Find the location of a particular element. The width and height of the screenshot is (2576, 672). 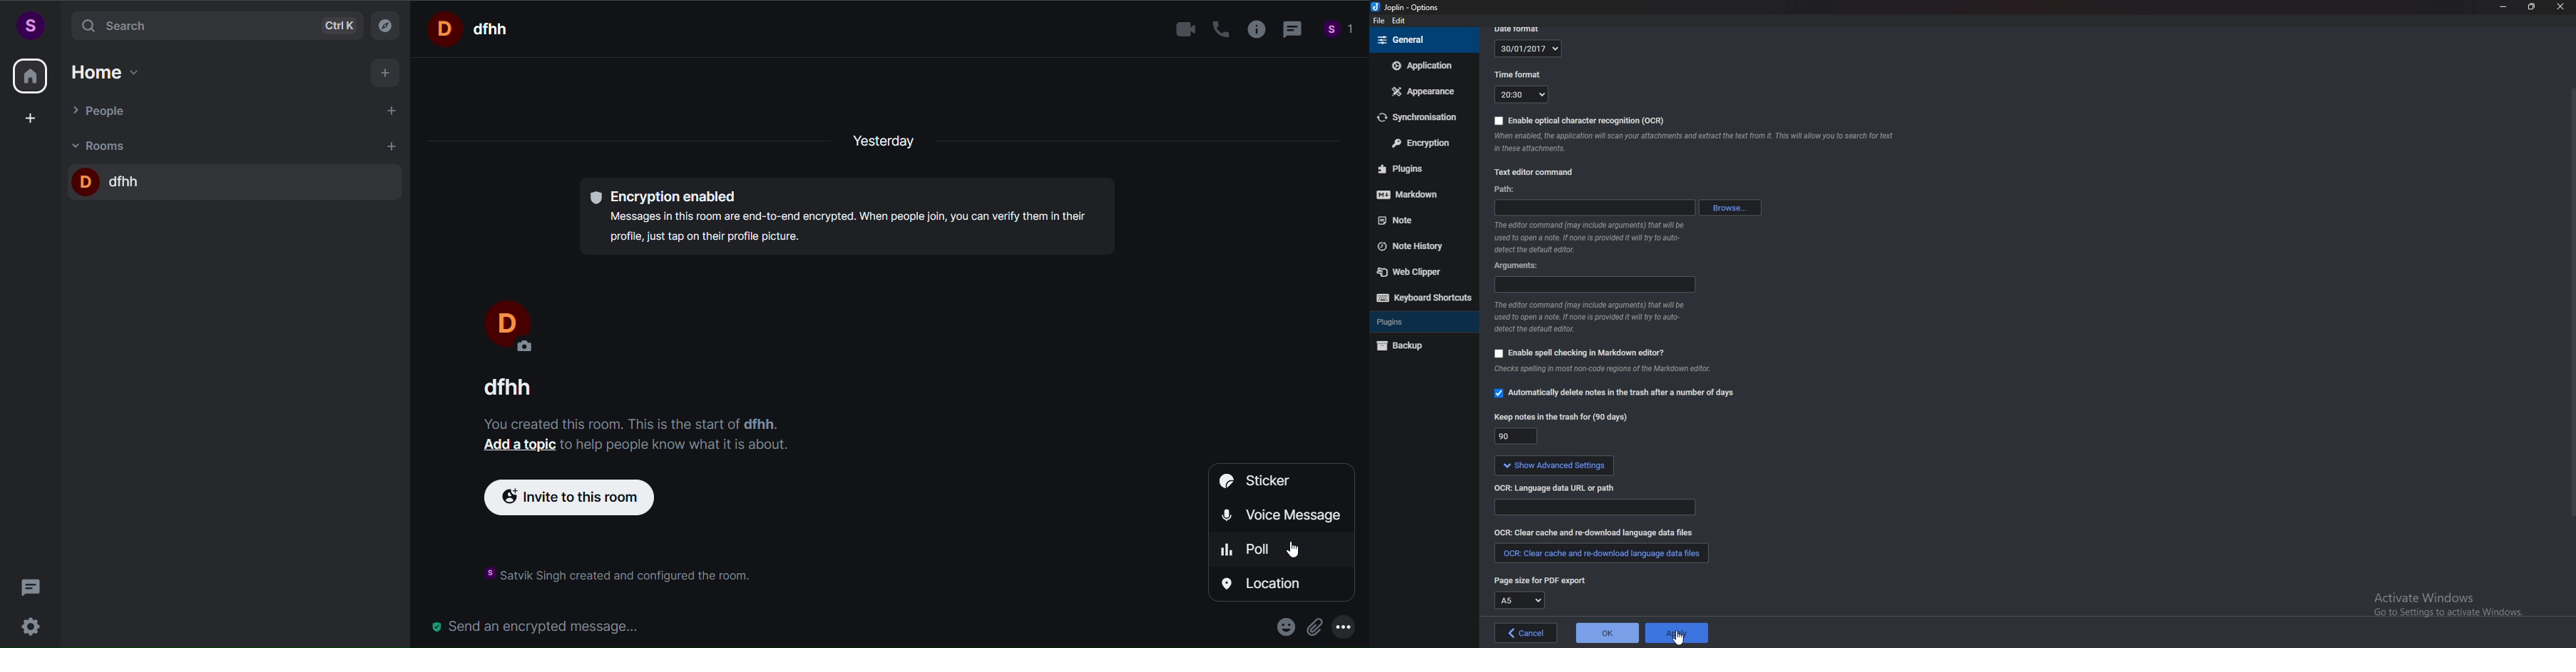

Enable spell checking is located at coordinates (1580, 353).